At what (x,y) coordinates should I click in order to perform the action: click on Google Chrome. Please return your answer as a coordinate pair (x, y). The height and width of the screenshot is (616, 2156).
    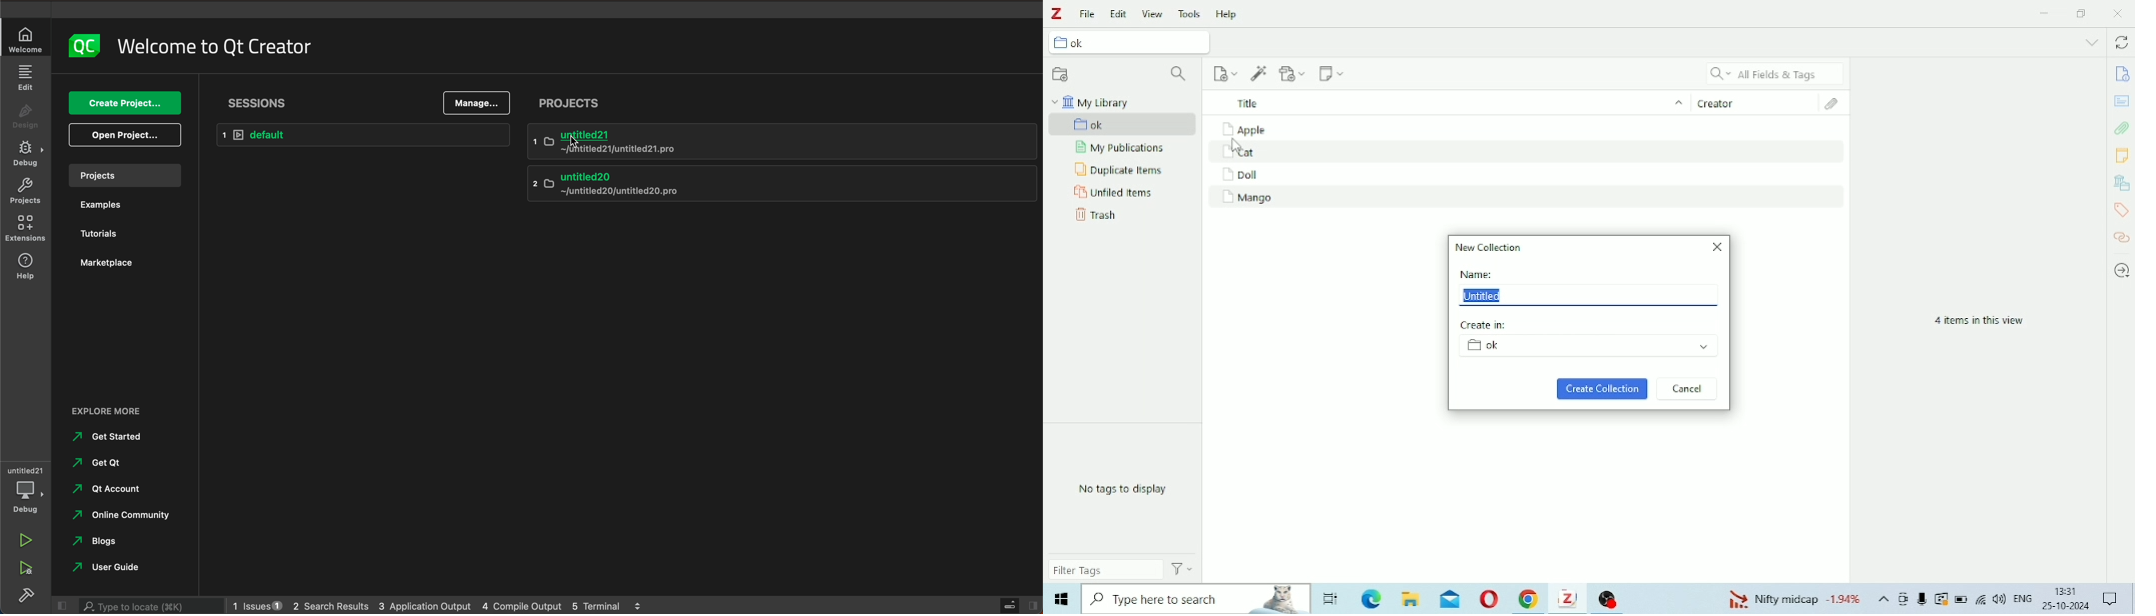
    Looking at the image, I should click on (1530, 599).